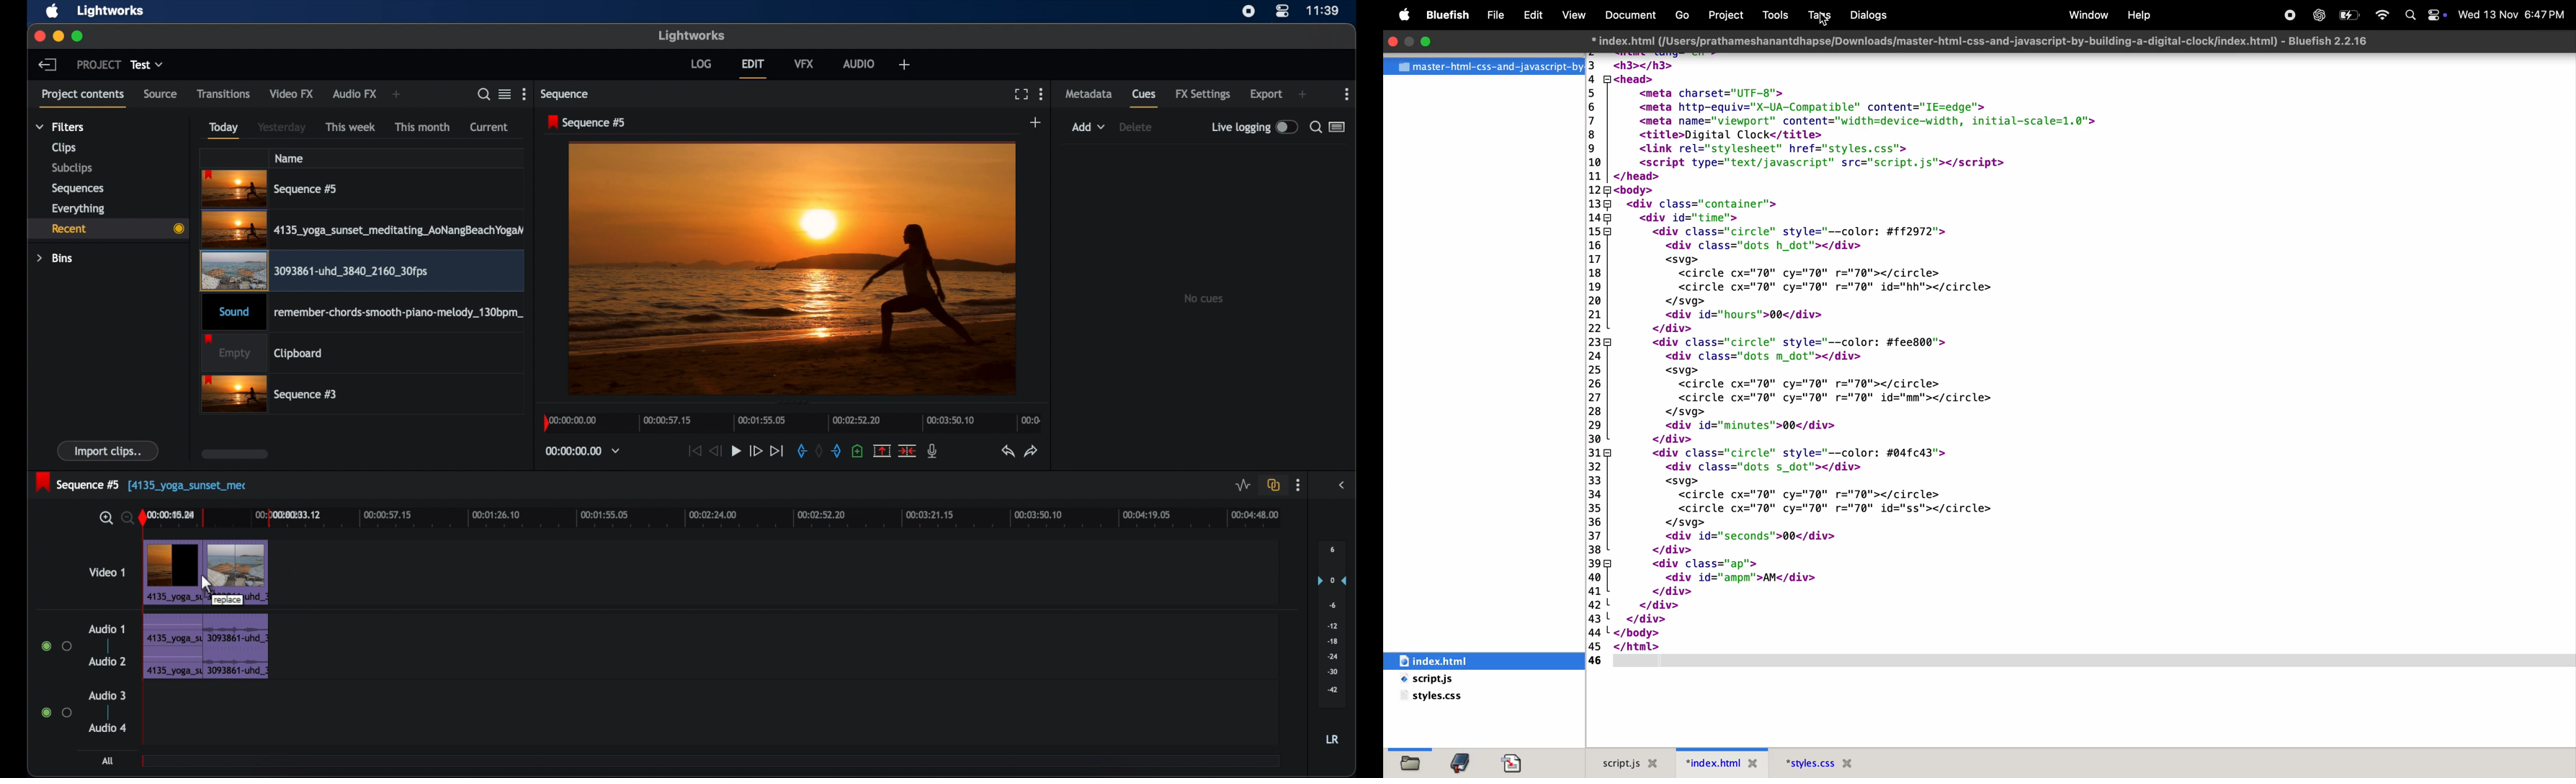 The image size is (2576, 784). Describe the element at coordinates (1461, 660) in the screenshot. I see `index.html` at that location.